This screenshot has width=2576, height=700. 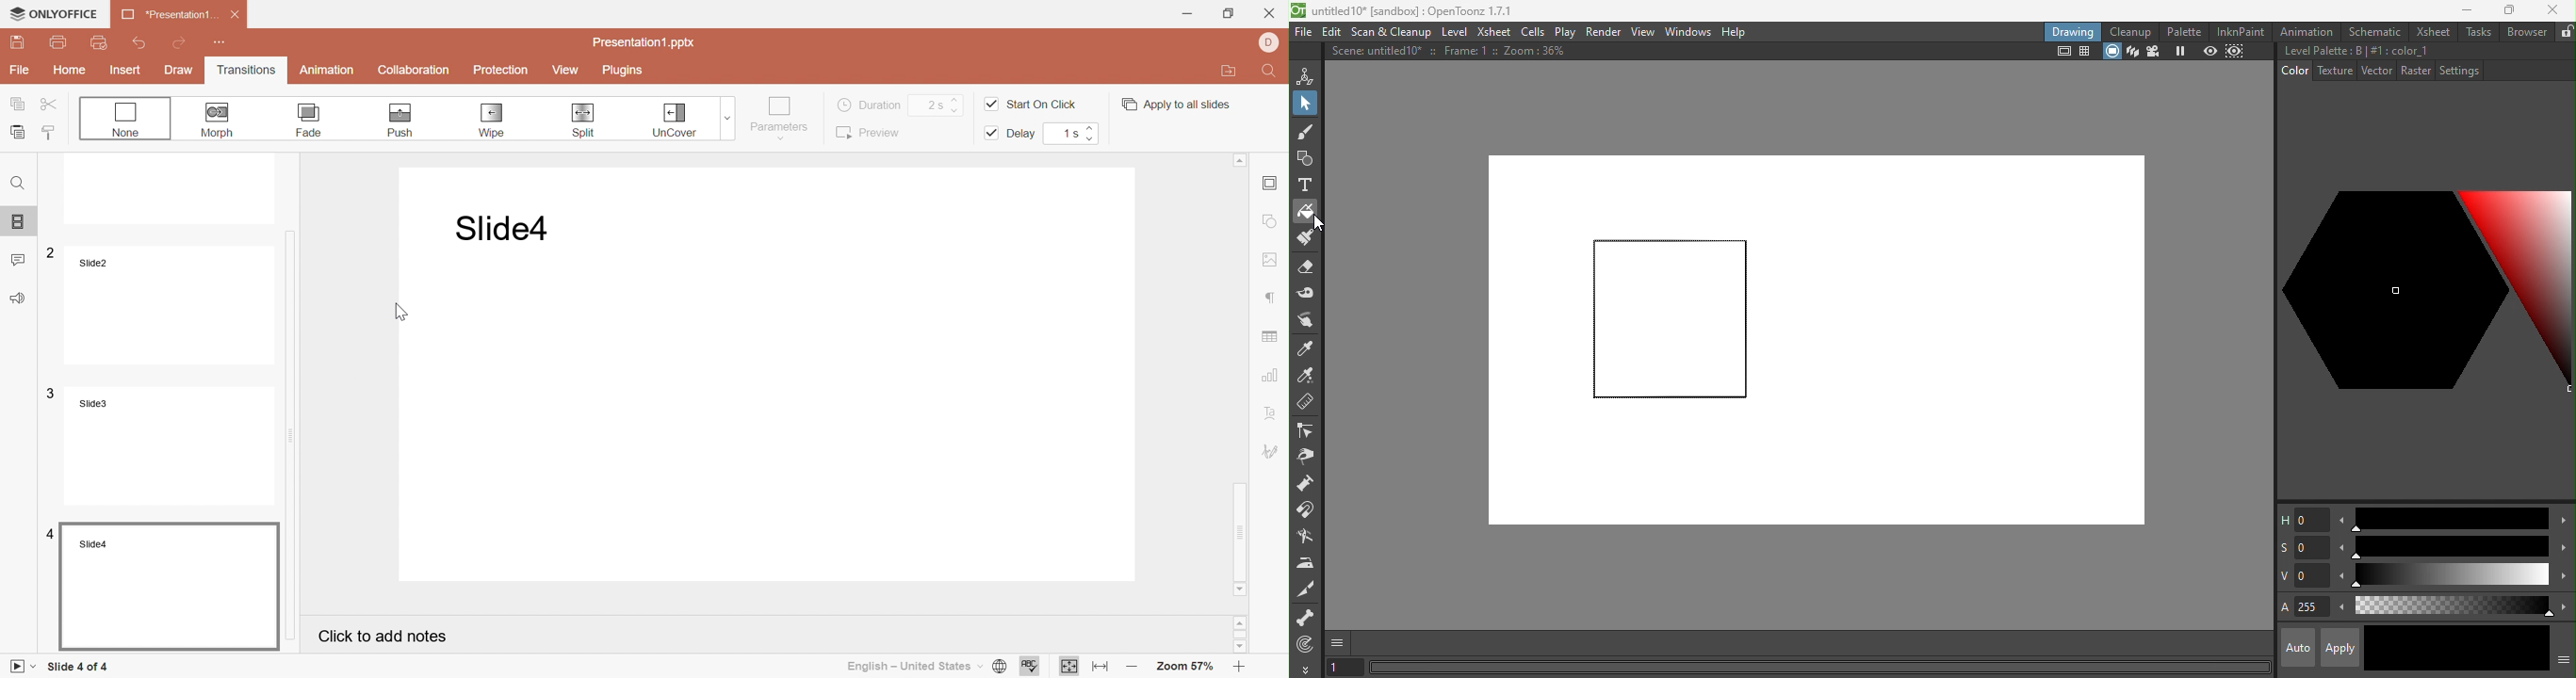 What do you see at coordinates (235, 15) in the screenshot?
I see `Close` at bounding box center [235, 15].